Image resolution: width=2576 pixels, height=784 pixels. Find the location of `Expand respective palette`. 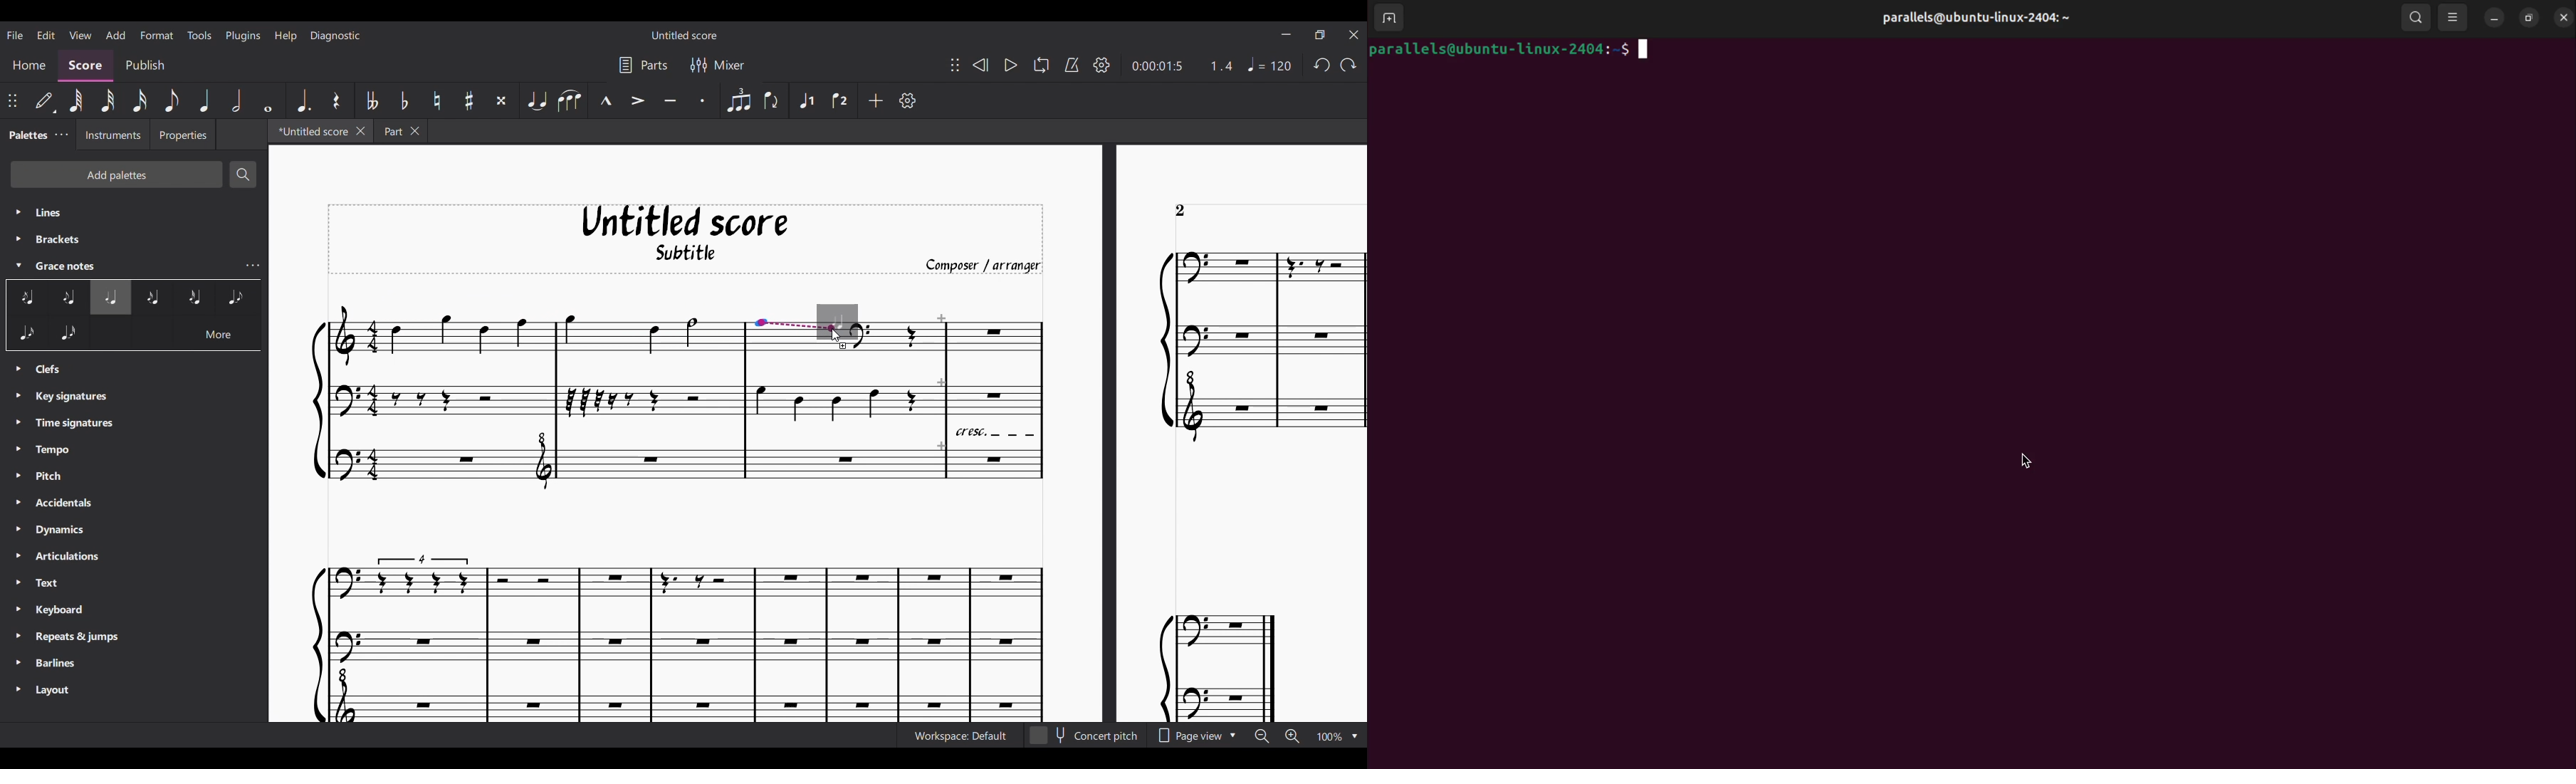

Expand respective palette is located at coordinates (18, 531).